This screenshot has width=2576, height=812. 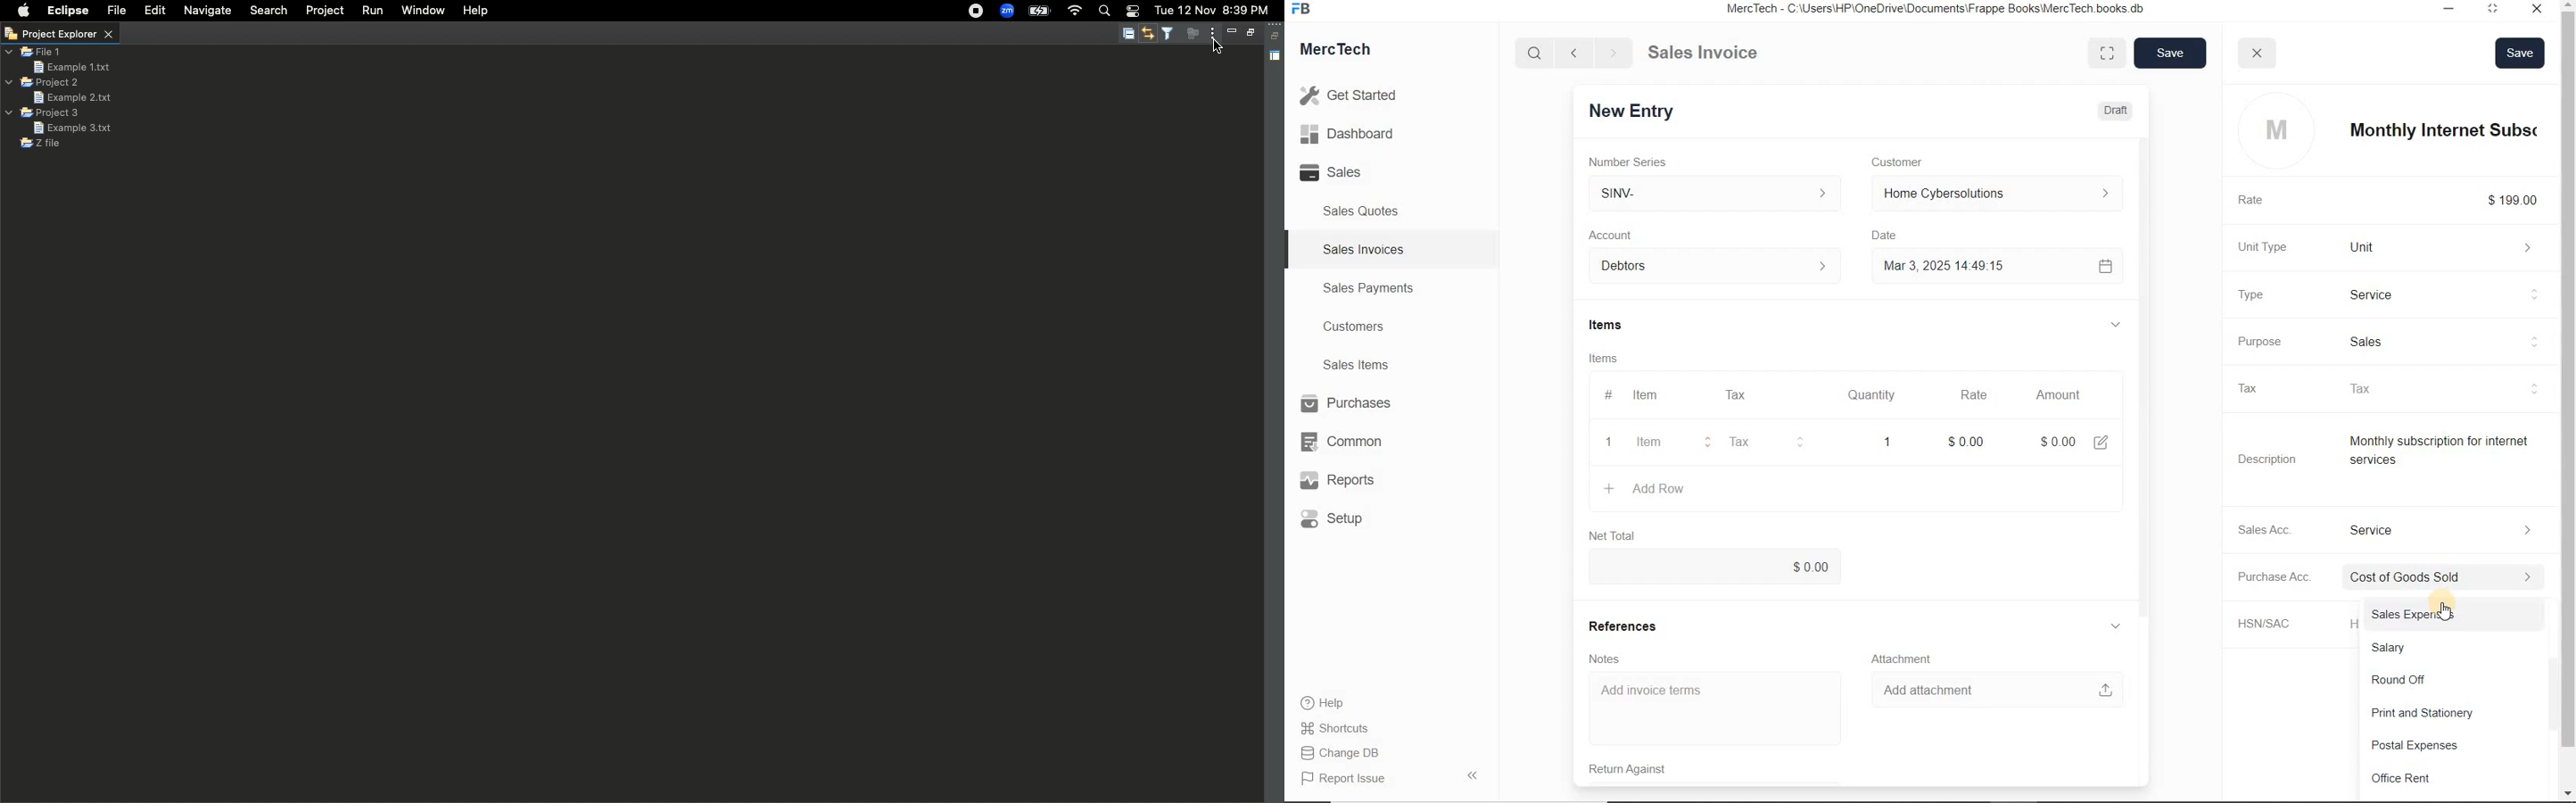 I want to click on save, so click(x=2168, y=54).